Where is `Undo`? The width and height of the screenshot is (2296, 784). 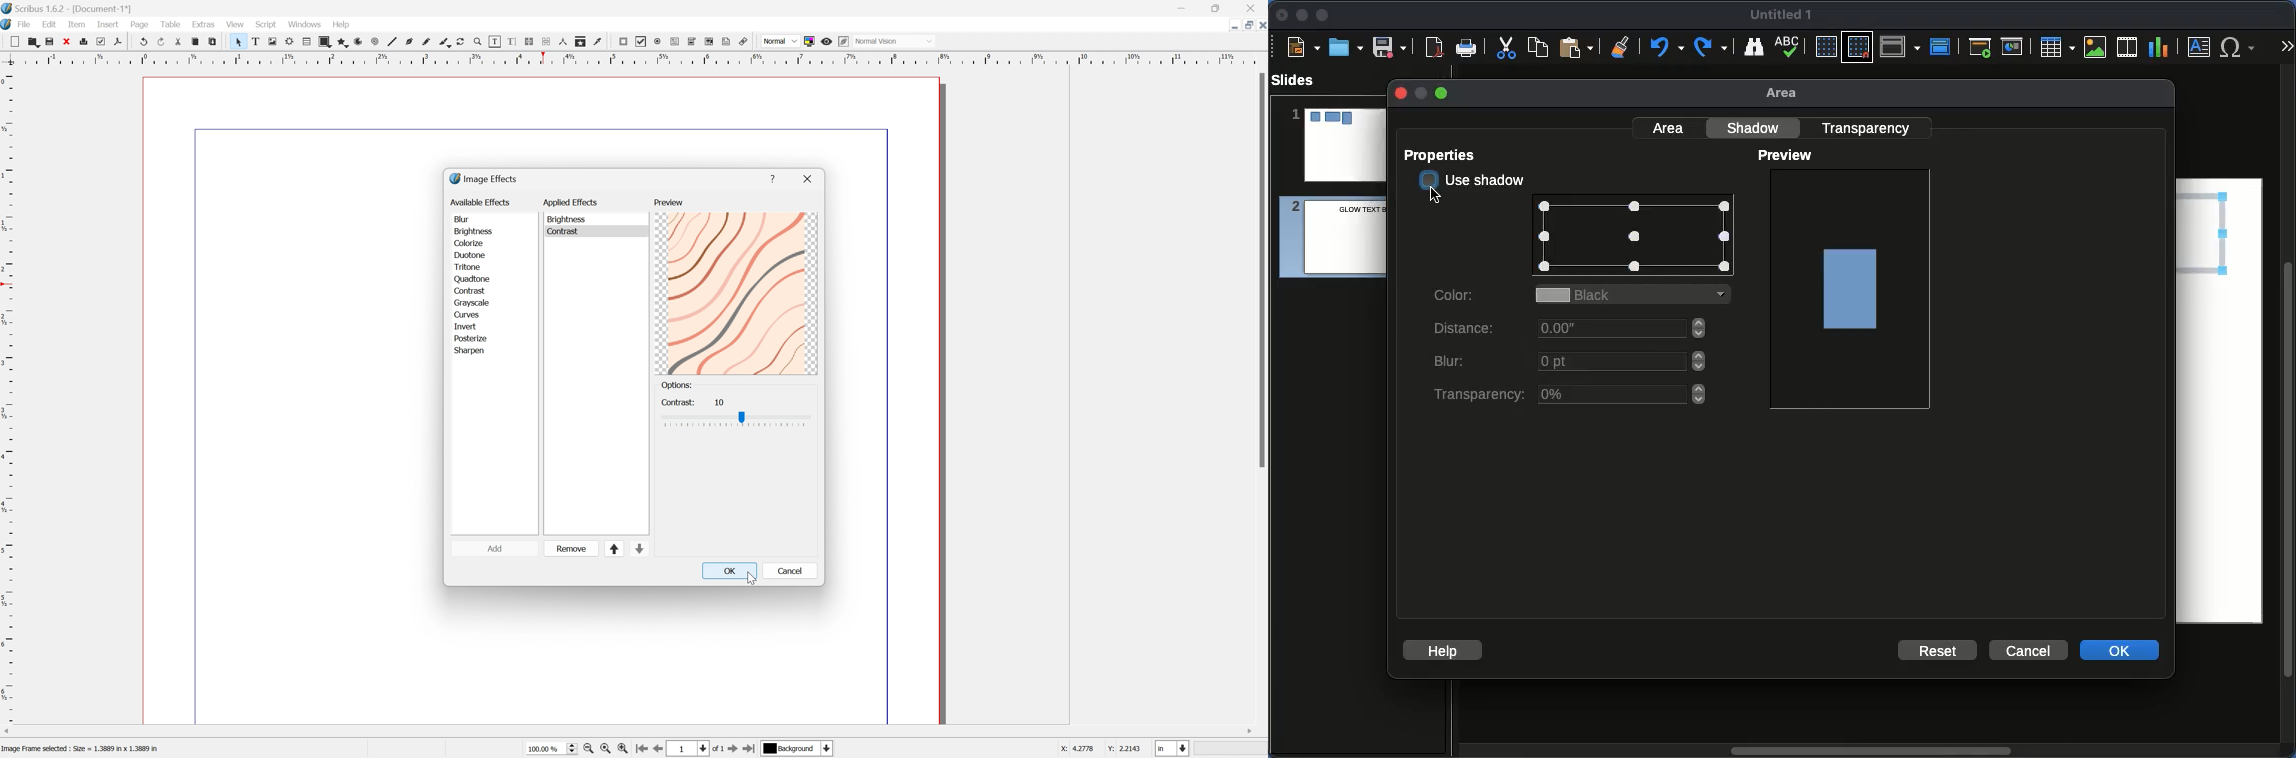 Undo is located at coordinates (1665, 47).